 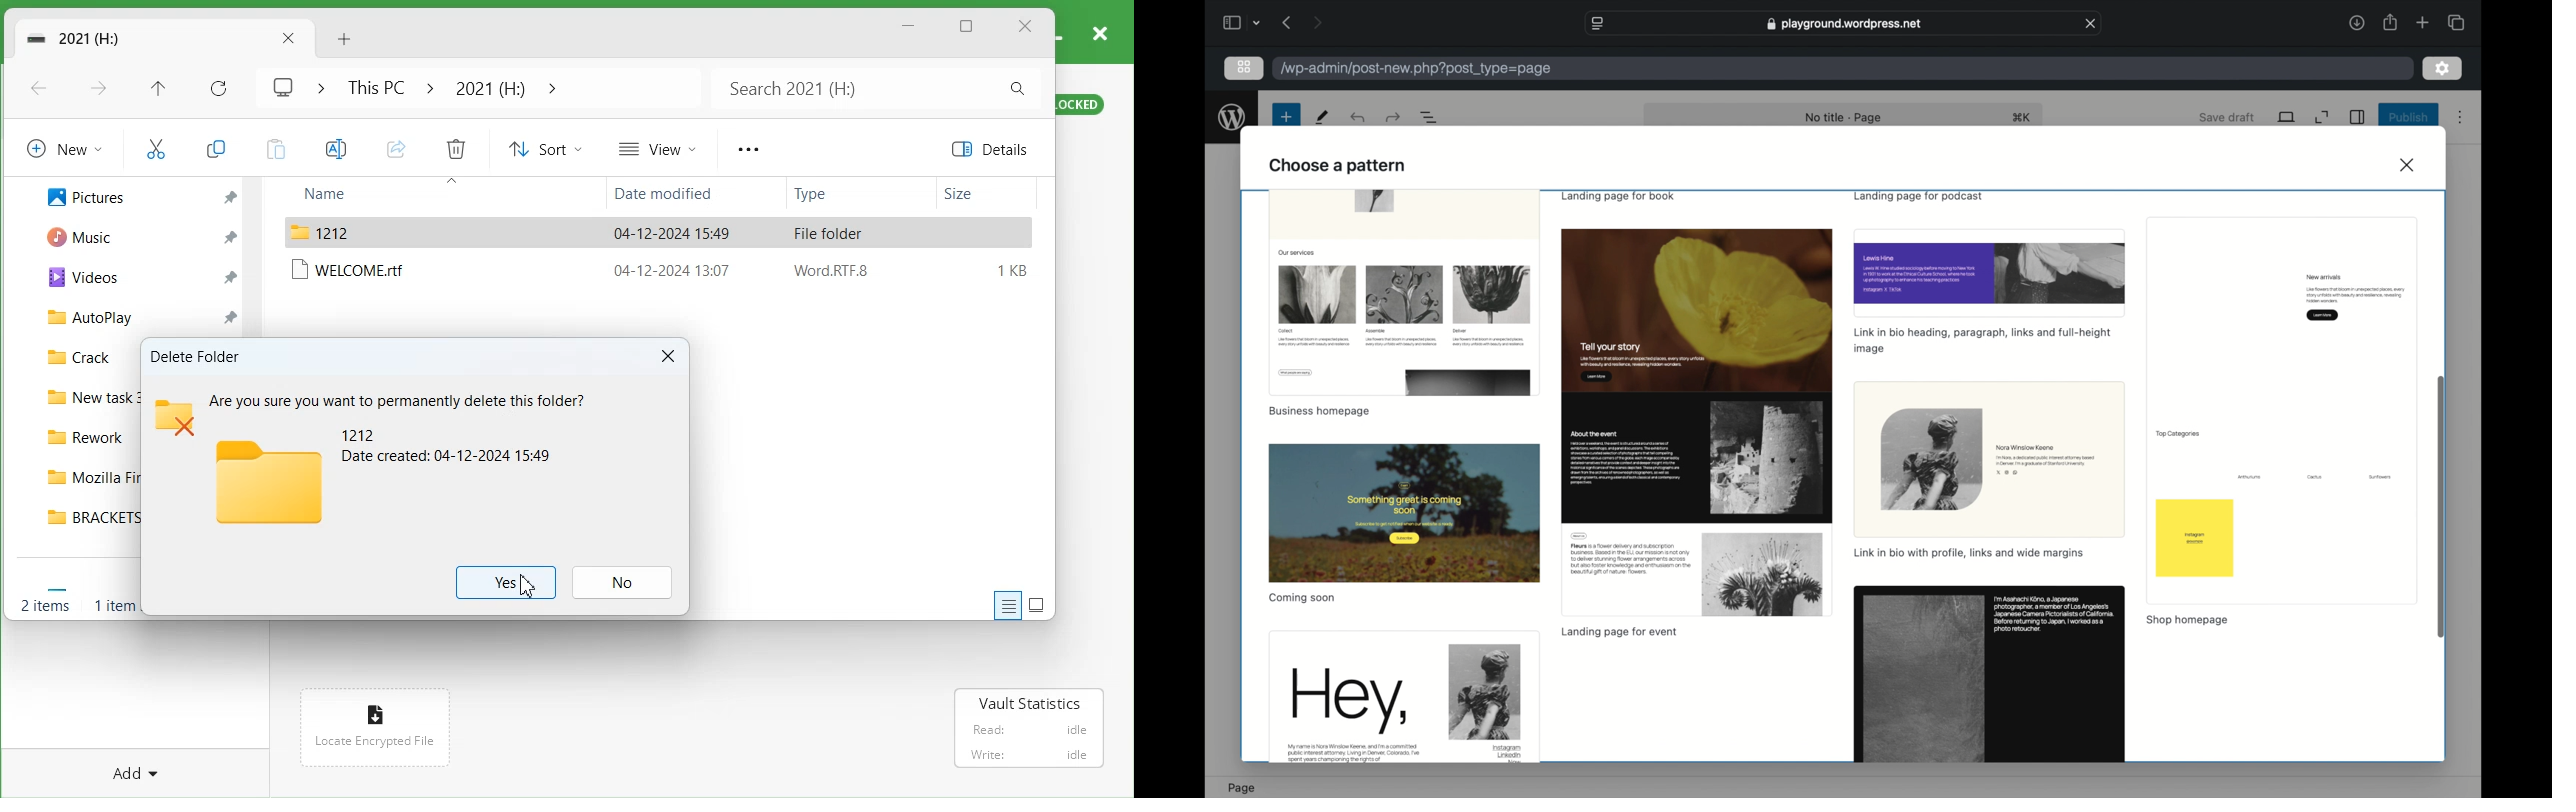 I want to click on Maximize, so click(x=968, y=27).